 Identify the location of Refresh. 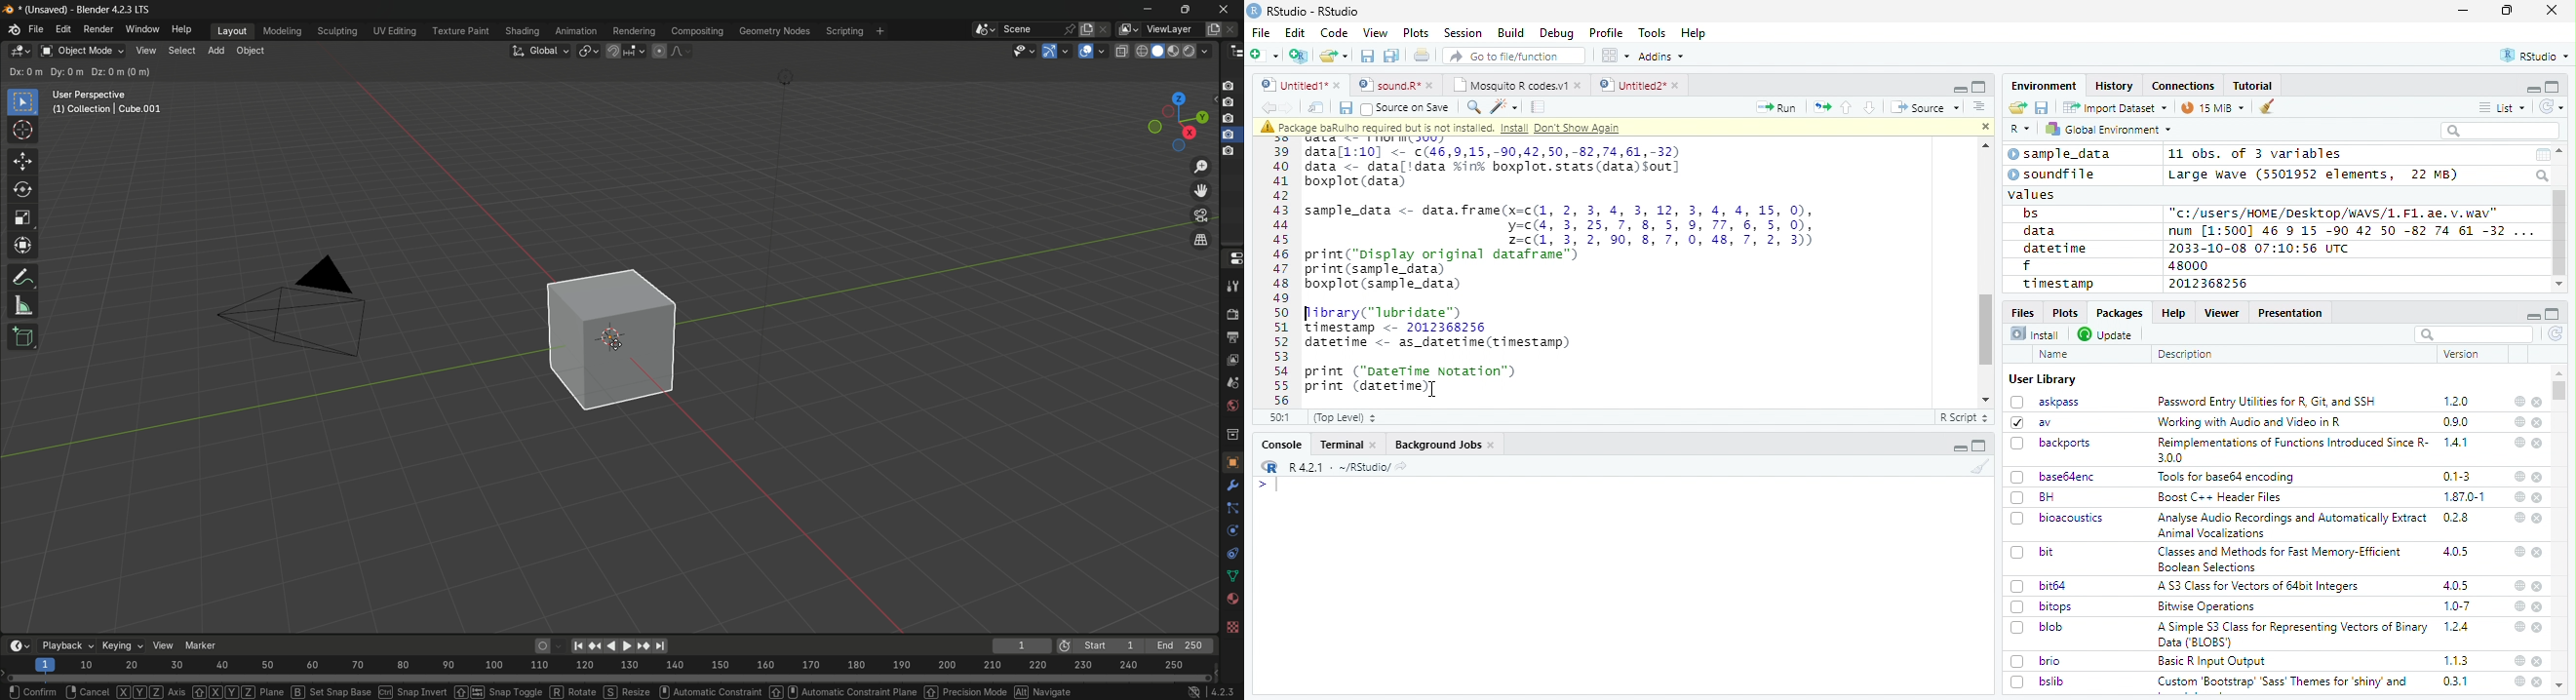
(2556, 335).